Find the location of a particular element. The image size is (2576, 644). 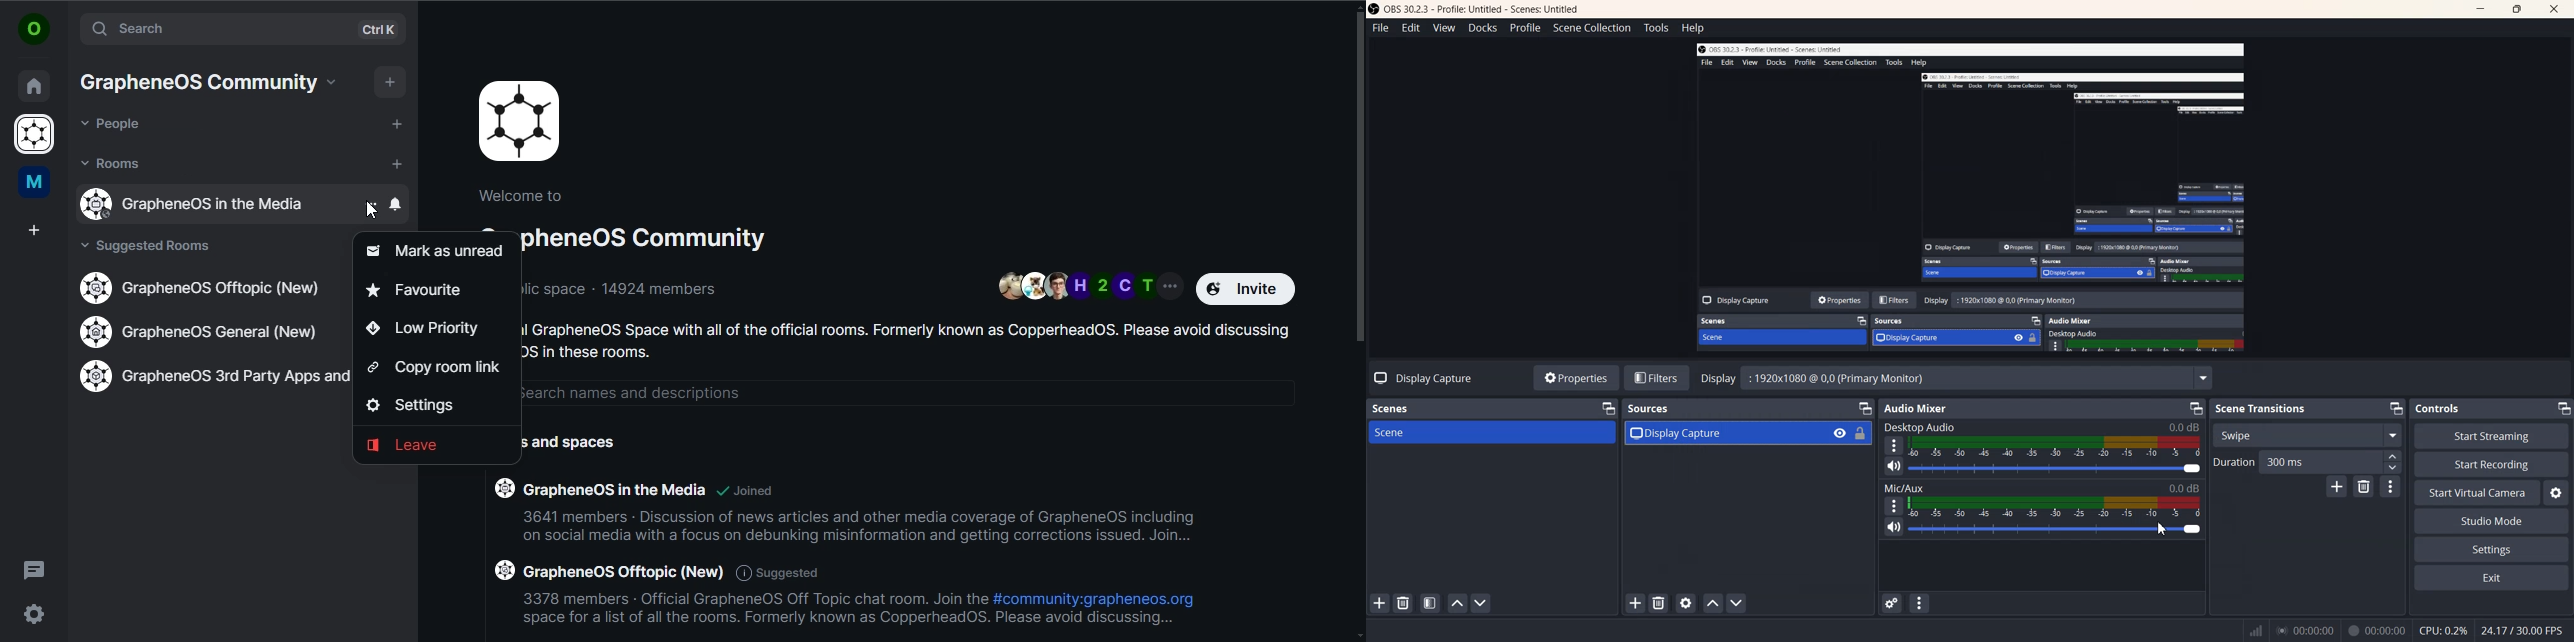

room options is located at coordinates (372, 203).